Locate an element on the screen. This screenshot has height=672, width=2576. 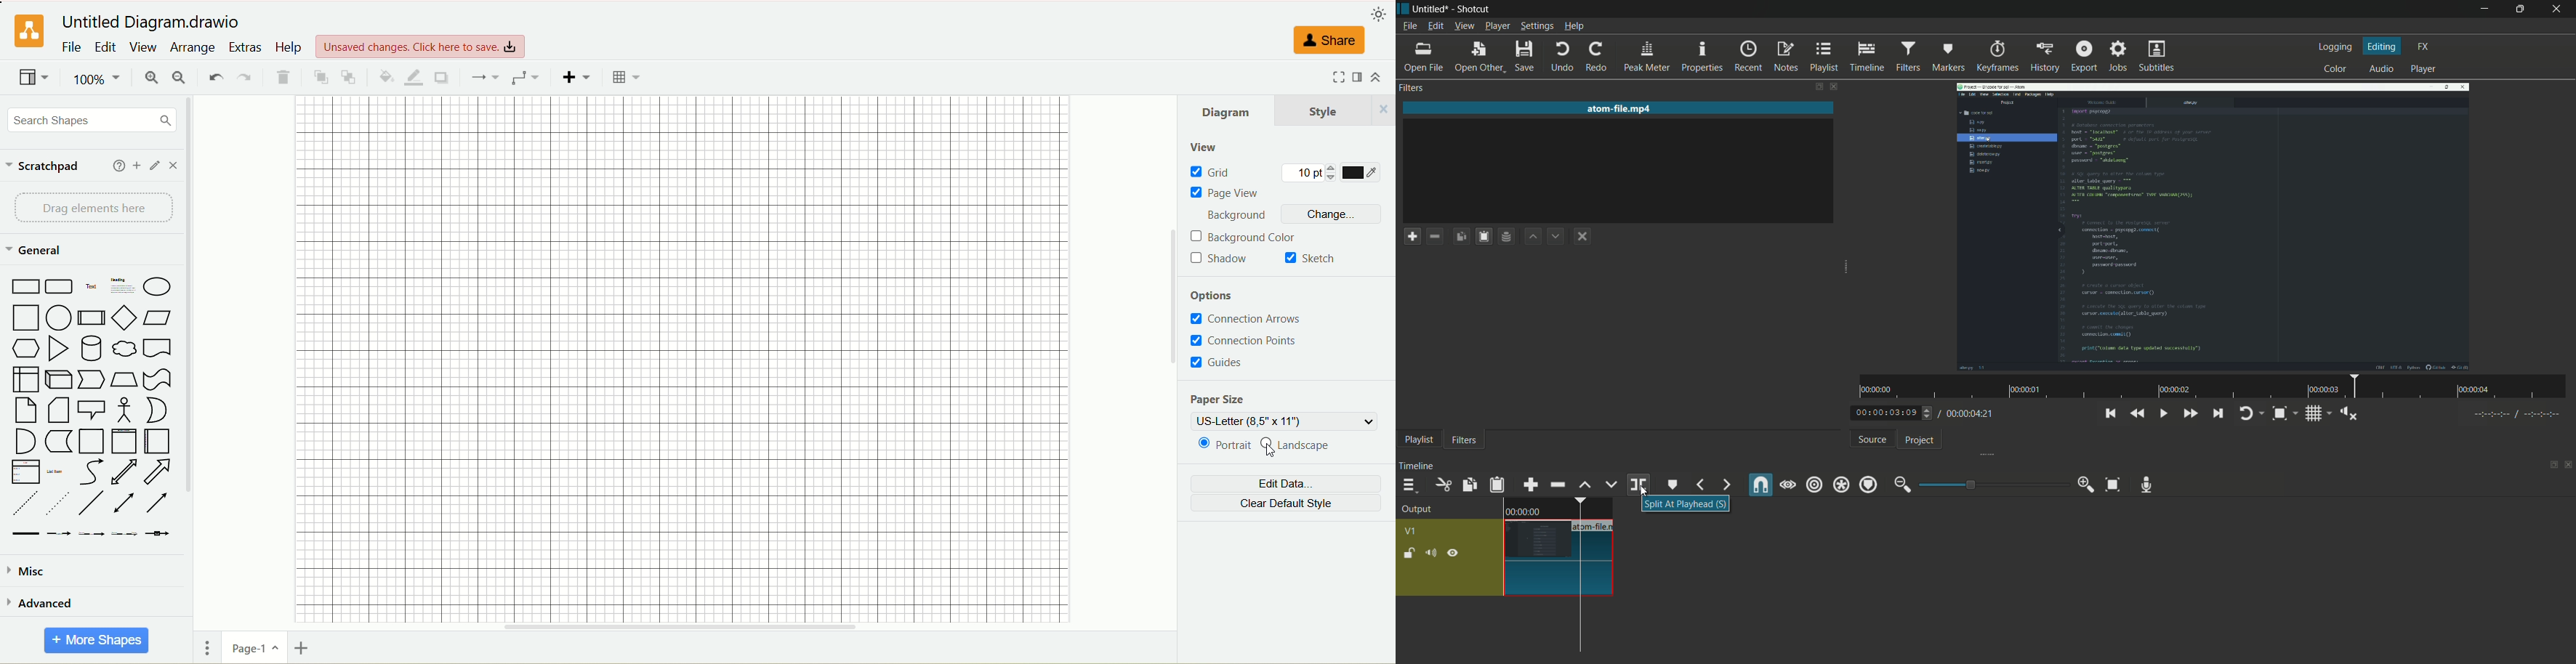
redo is located at coordinates (1597, 57).